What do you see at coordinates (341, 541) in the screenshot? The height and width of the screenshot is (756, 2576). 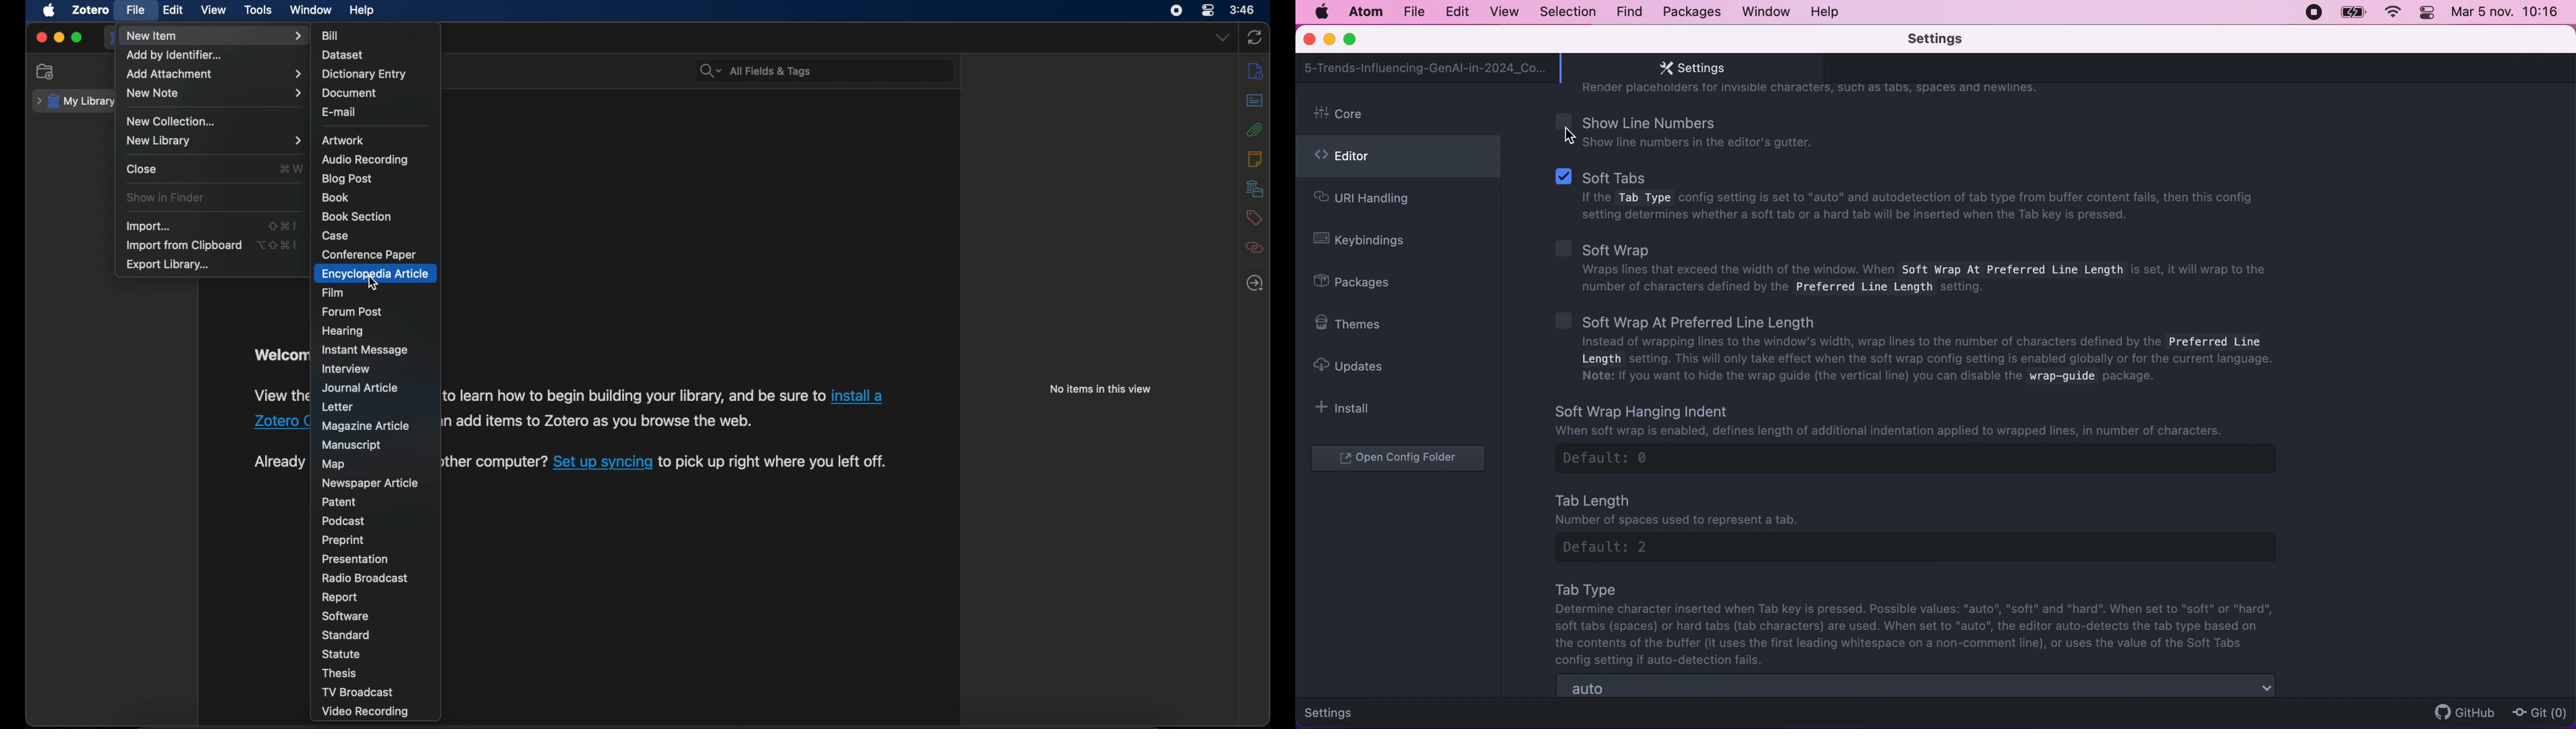 I see `preprint` at bounding box center [341, 541].